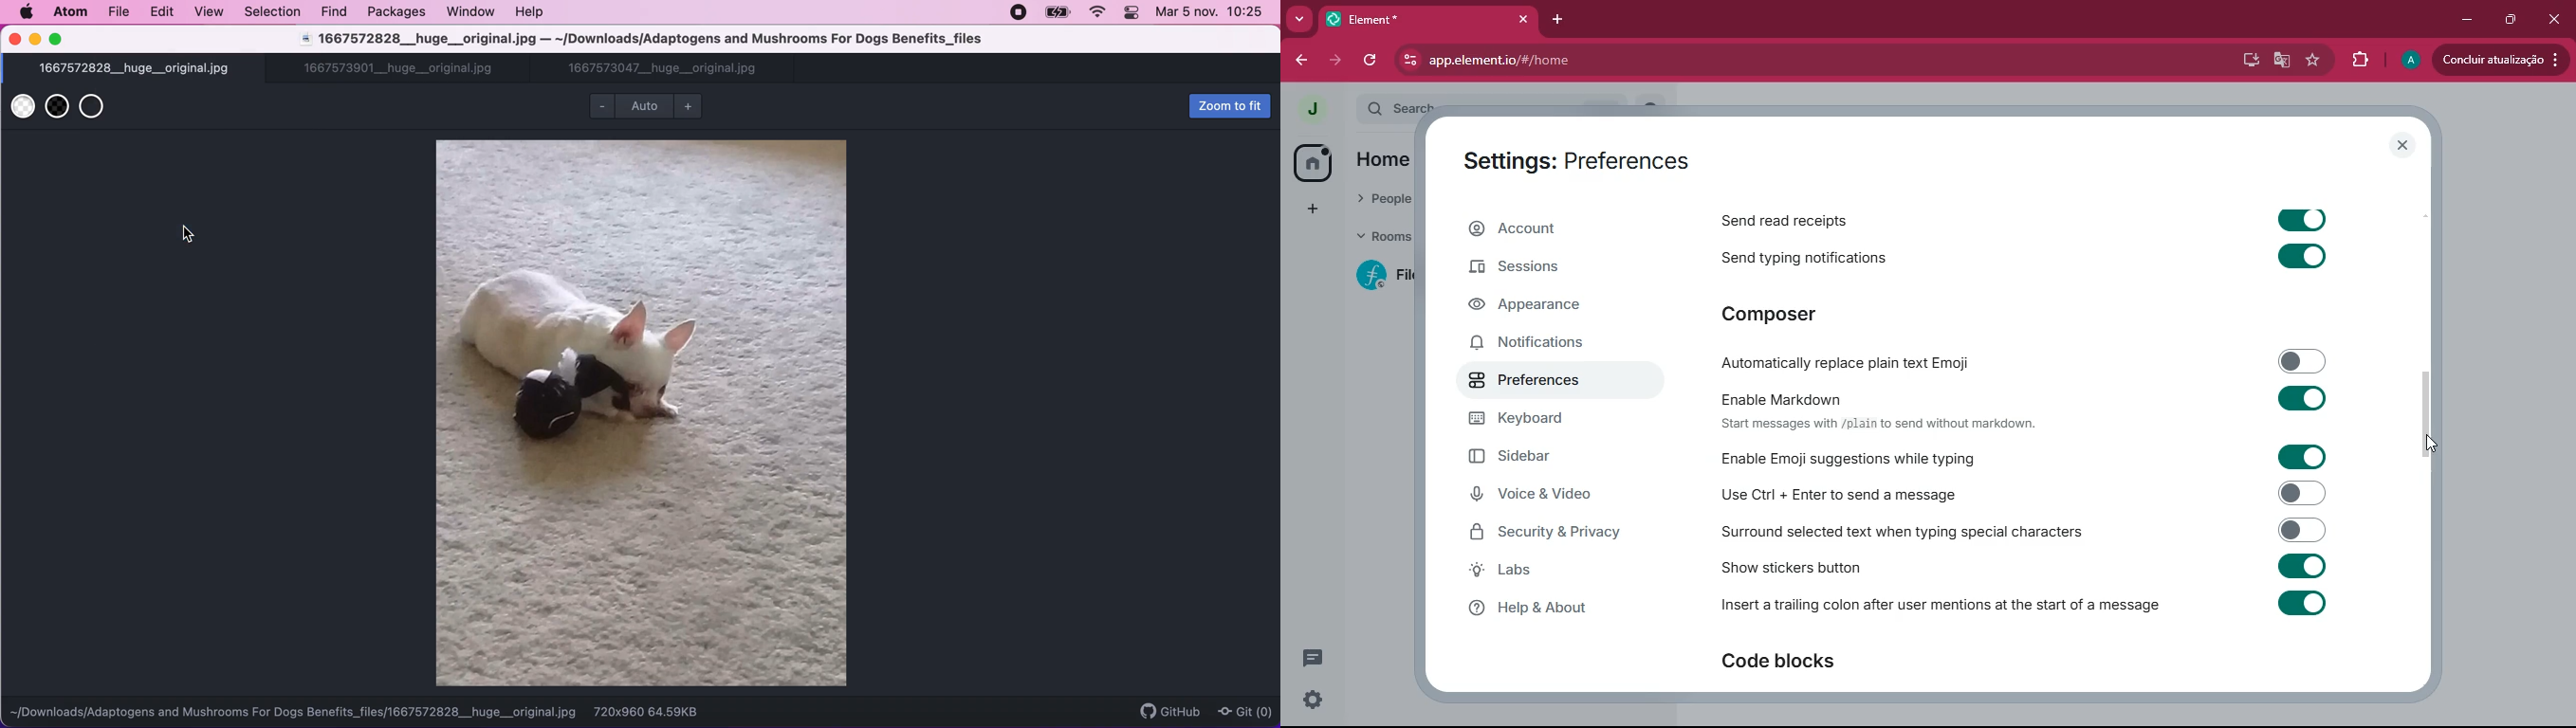 The height and width of the screenshot is (728, 2576). I want to click on profile picture, so click(1312, 110).